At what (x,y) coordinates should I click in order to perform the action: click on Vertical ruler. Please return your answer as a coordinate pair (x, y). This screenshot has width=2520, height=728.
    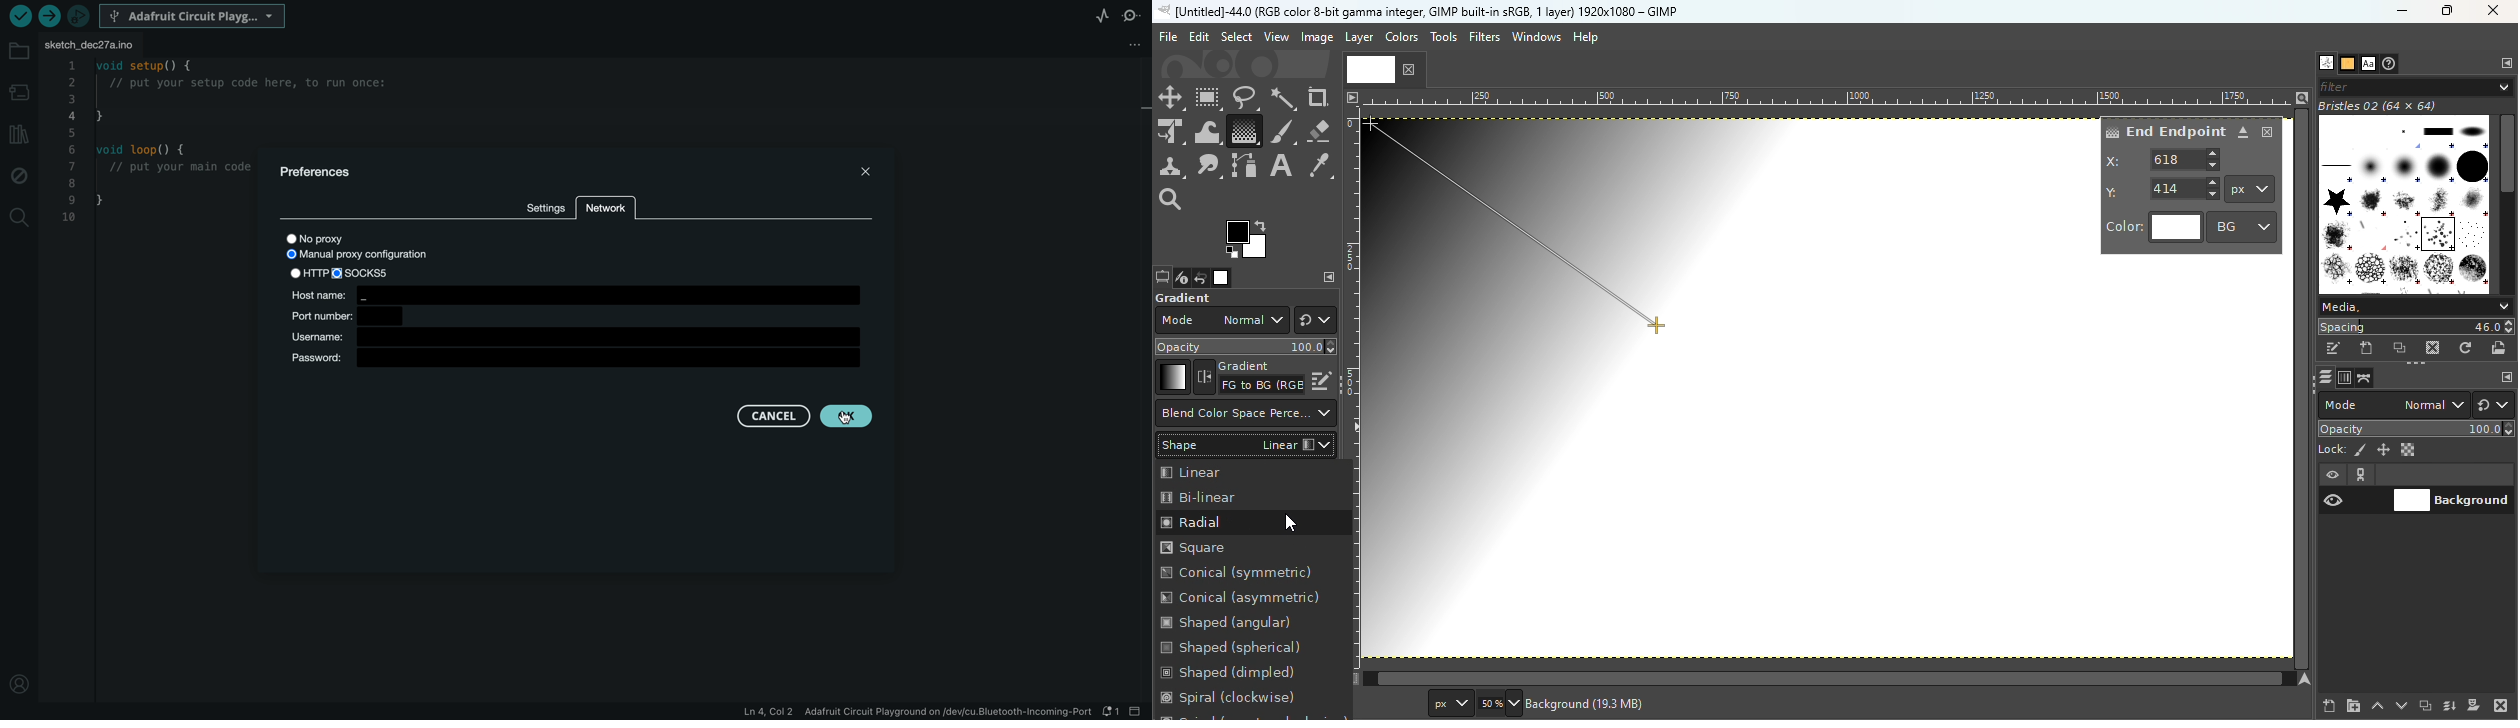
    Looking at the image, I should click on (1352, 387).